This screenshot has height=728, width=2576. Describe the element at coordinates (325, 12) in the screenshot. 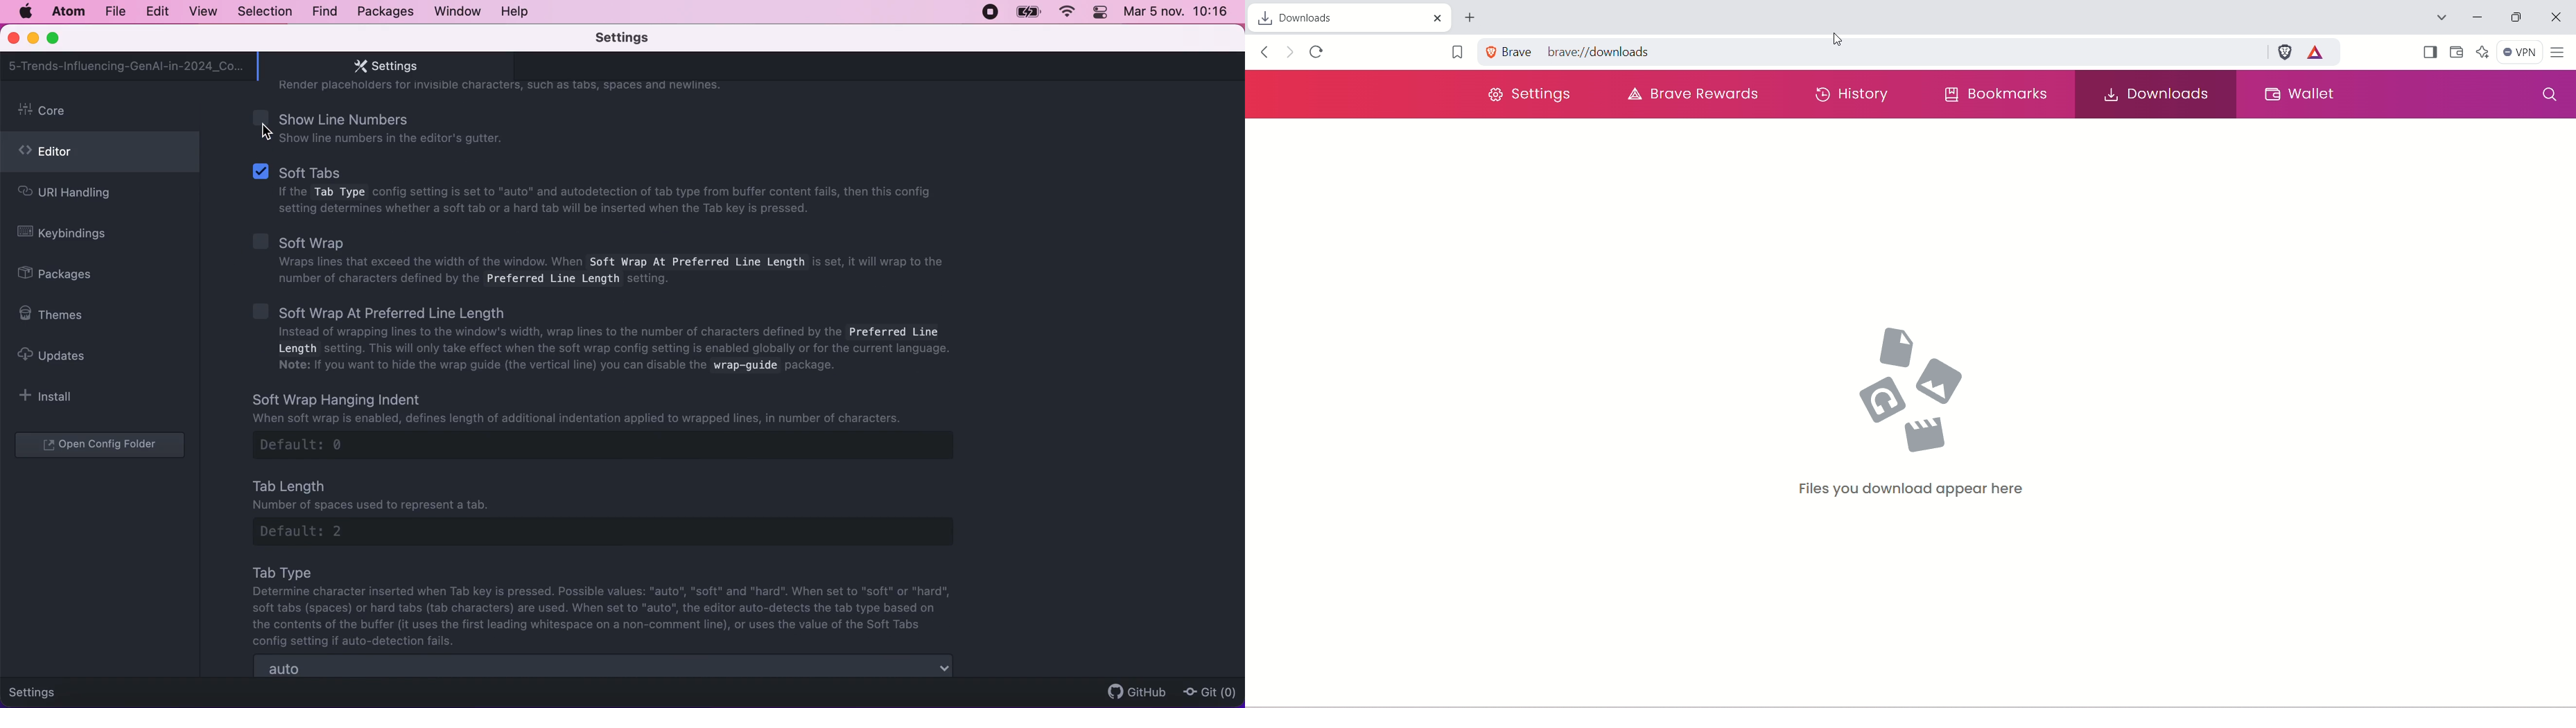

I see `find` at that location.